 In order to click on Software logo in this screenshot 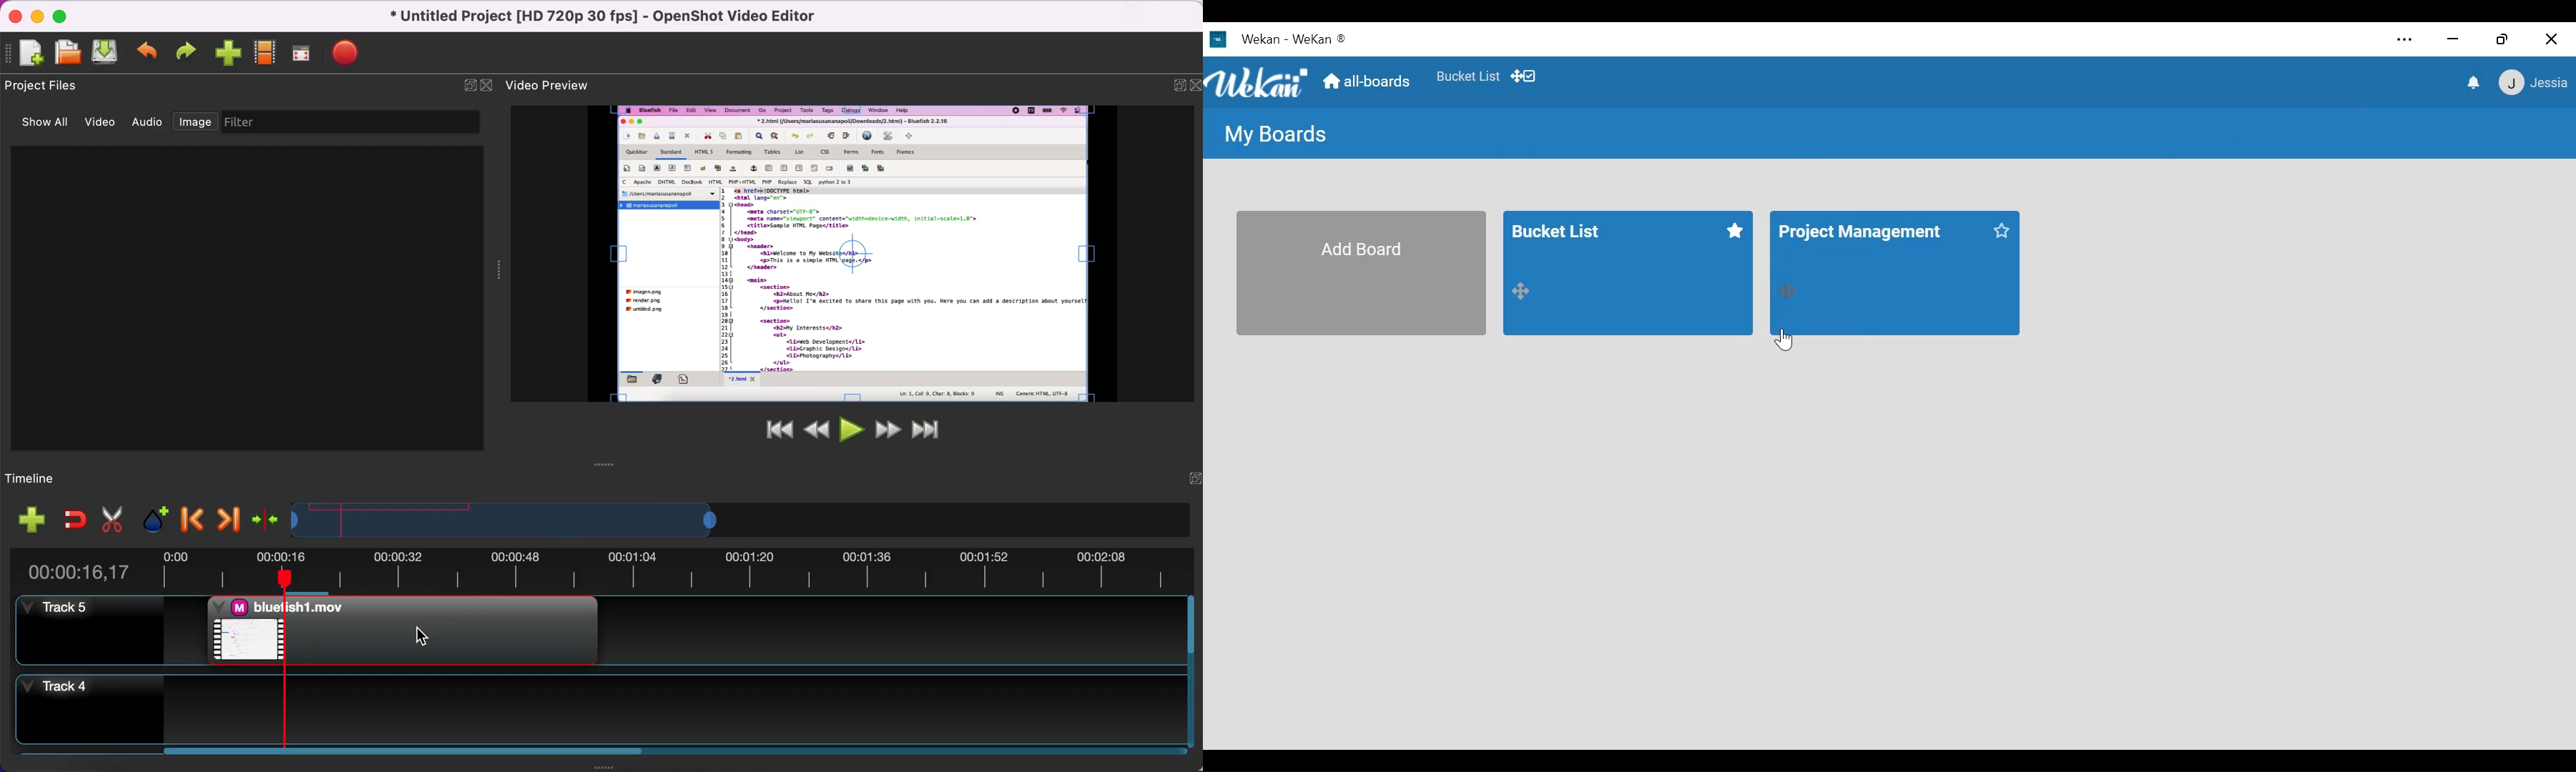, I will do `click(1218, 39)`.